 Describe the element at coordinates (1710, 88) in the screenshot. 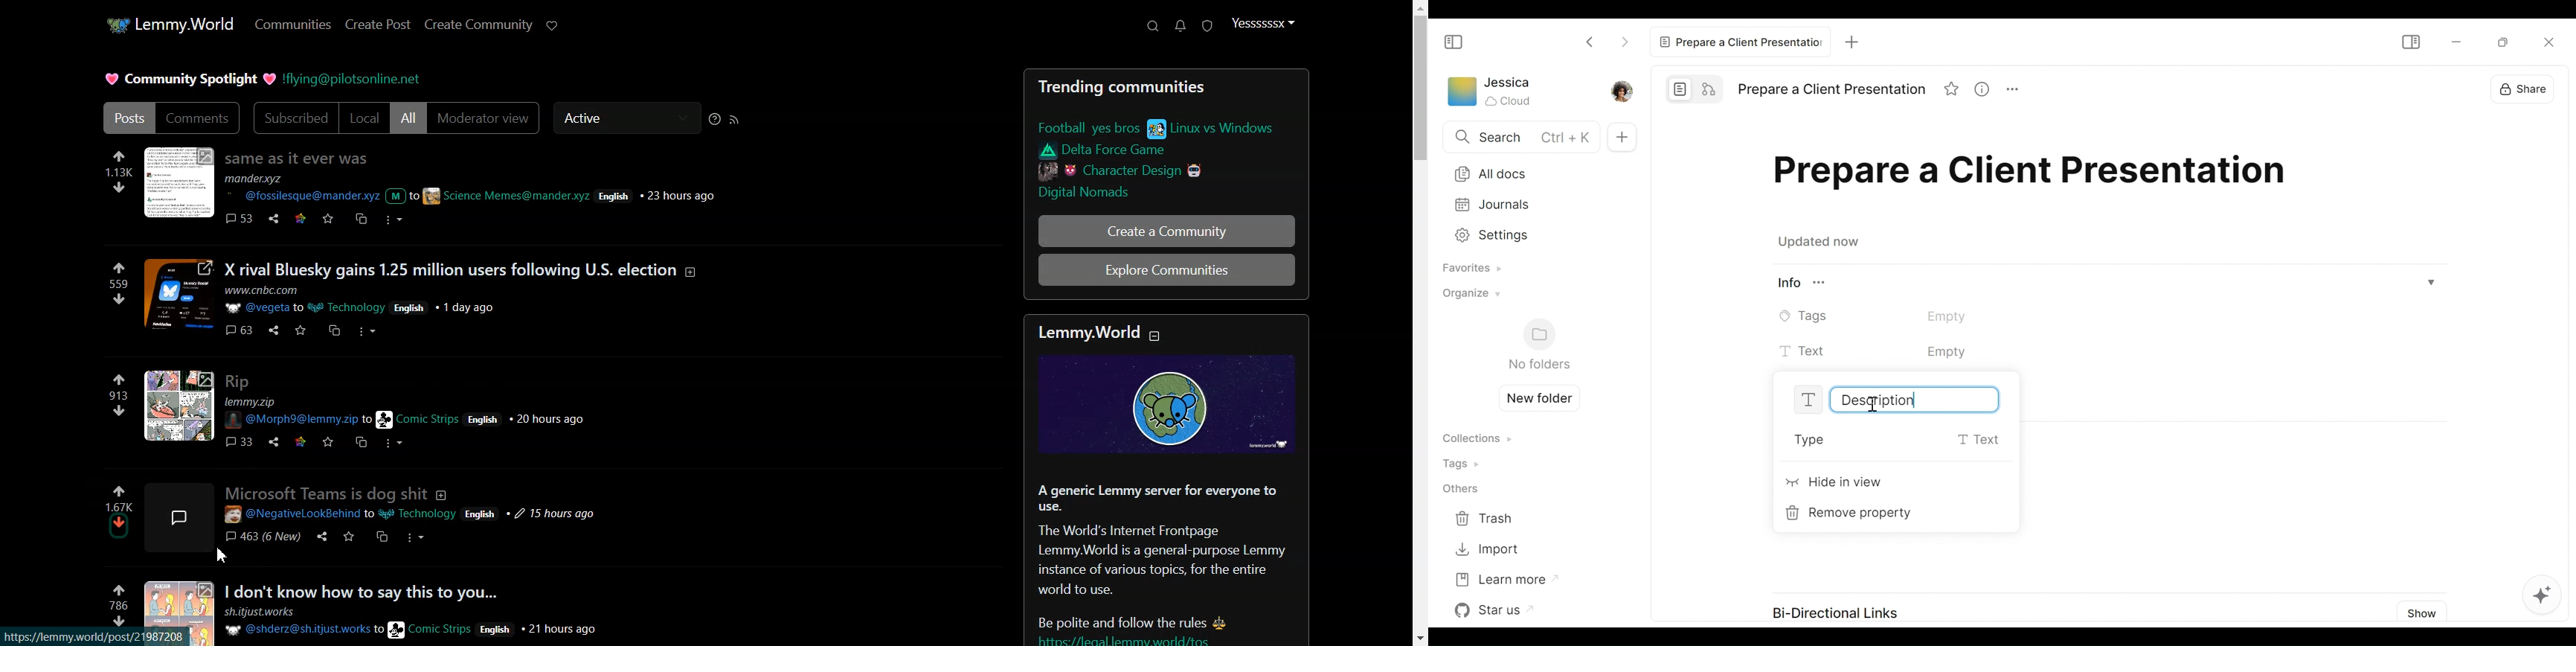

I see `Edgeless mode` at that location.